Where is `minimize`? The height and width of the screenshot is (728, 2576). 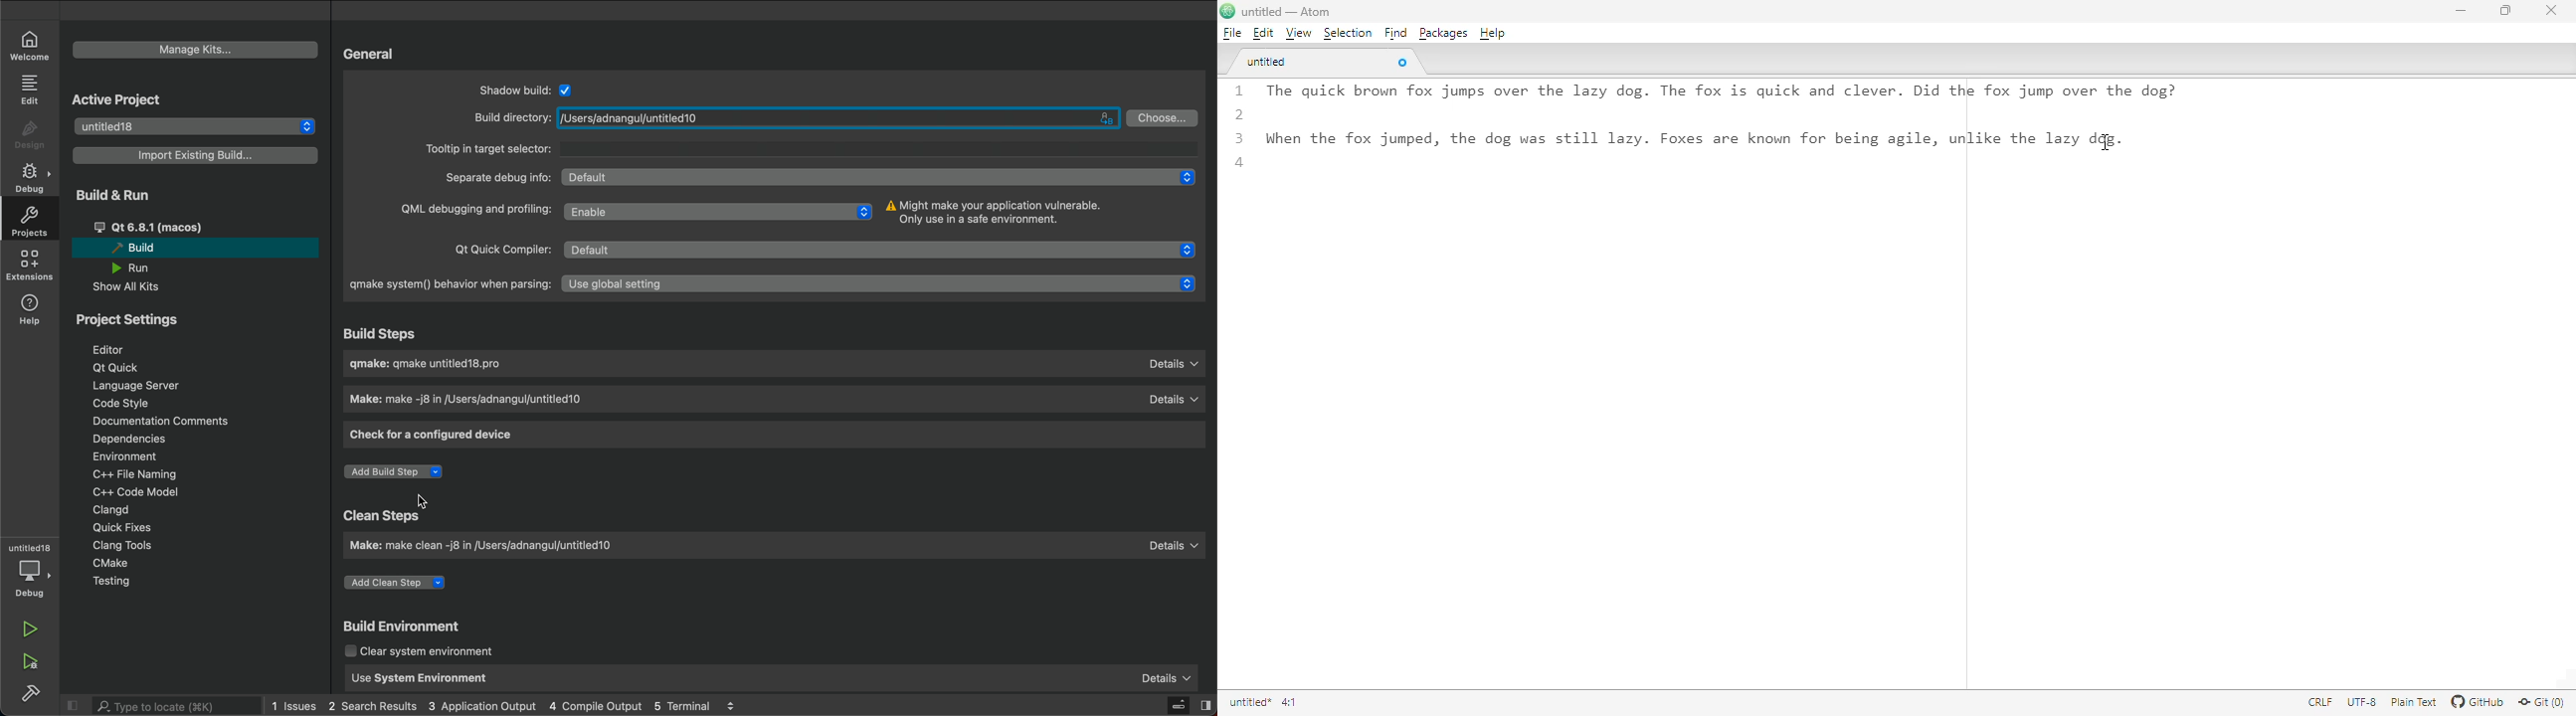 minimize is located at coordinates (2460, 11).